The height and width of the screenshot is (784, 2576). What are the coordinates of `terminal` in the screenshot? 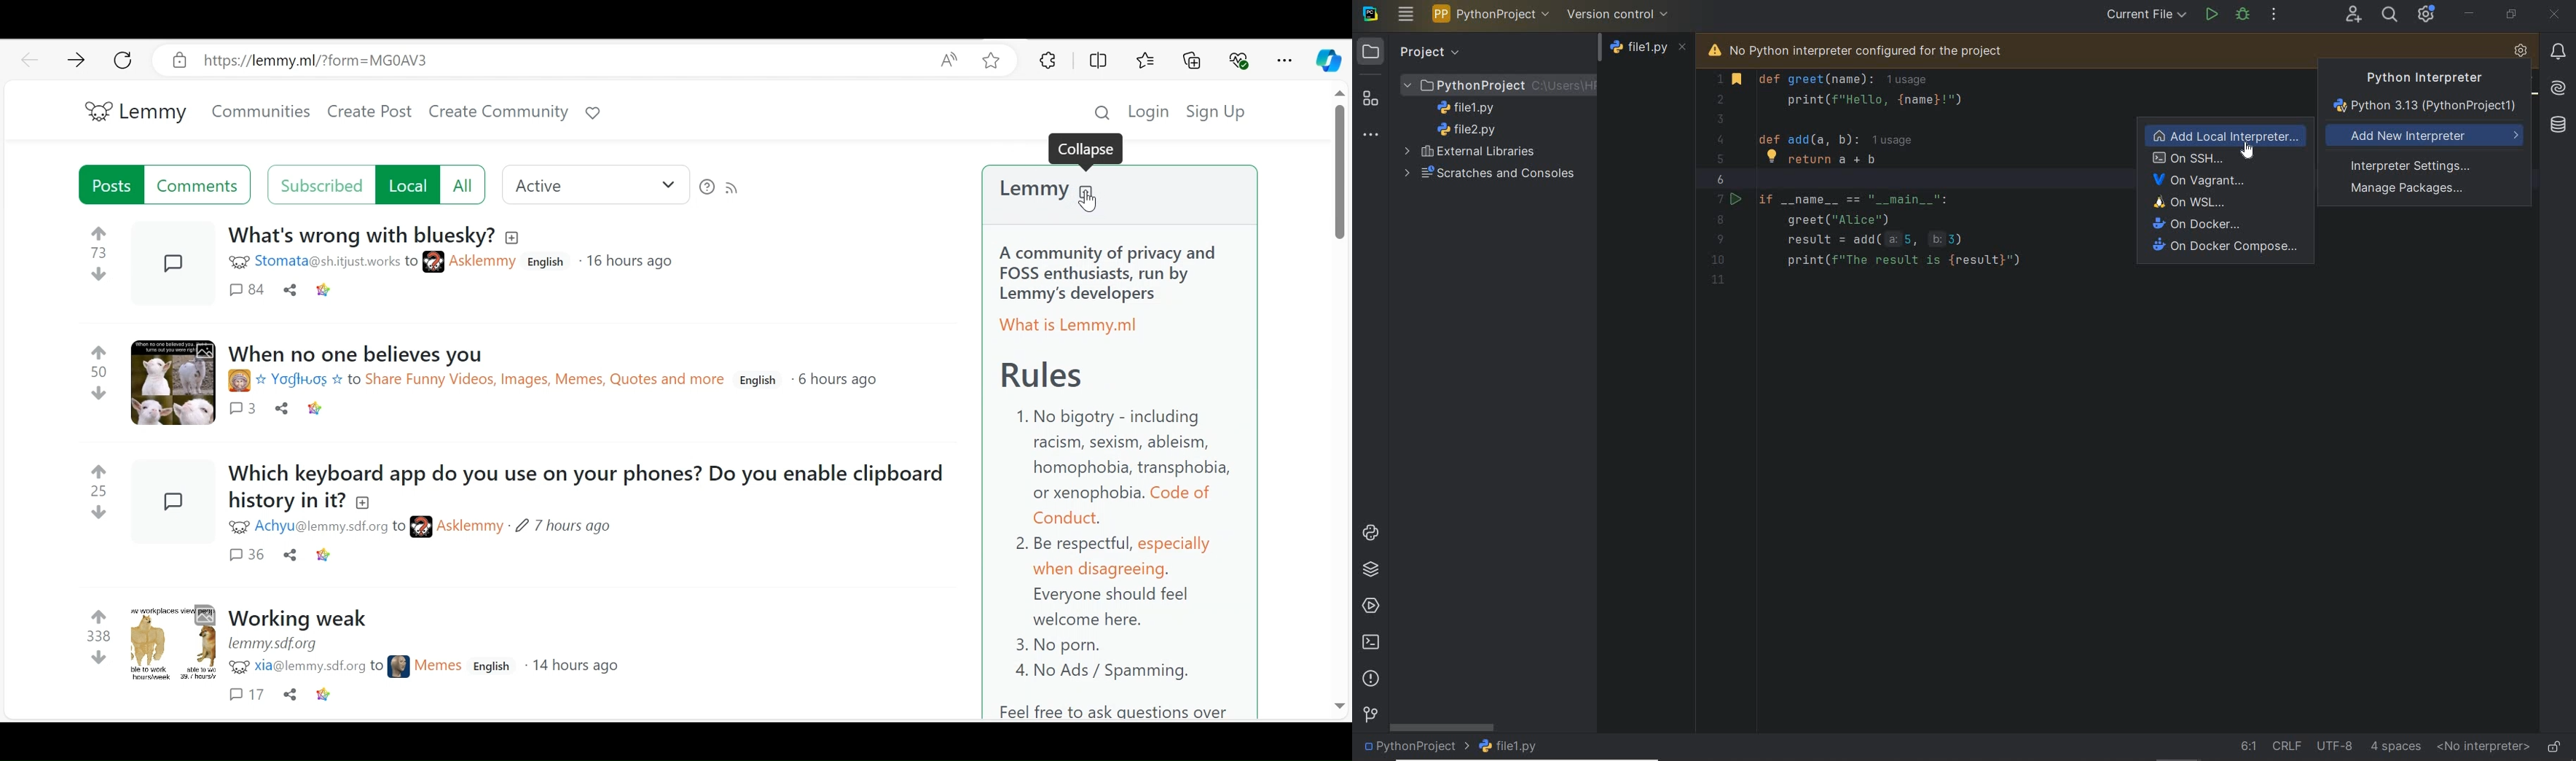 It's located at (1372, 643).